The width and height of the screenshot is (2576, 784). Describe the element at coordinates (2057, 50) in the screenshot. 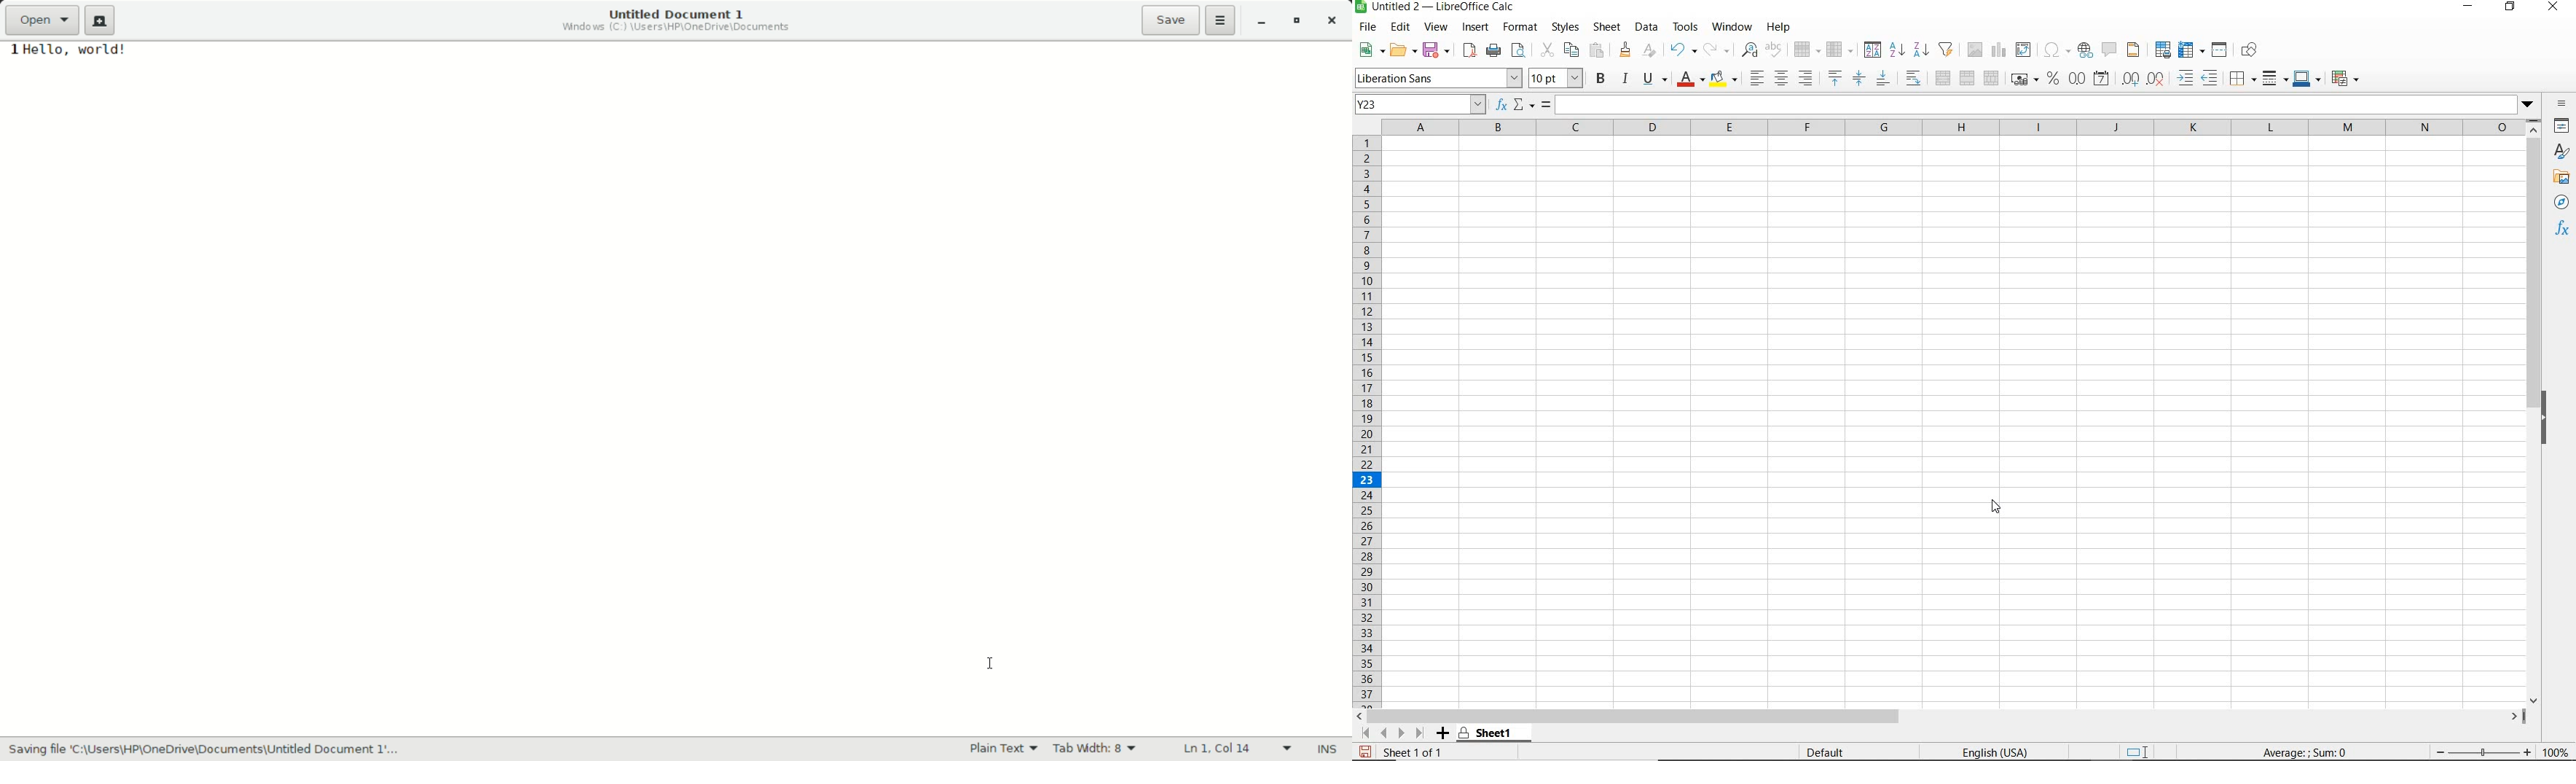

I see `INSERT SPECIAL CHARACTERS` at that location.